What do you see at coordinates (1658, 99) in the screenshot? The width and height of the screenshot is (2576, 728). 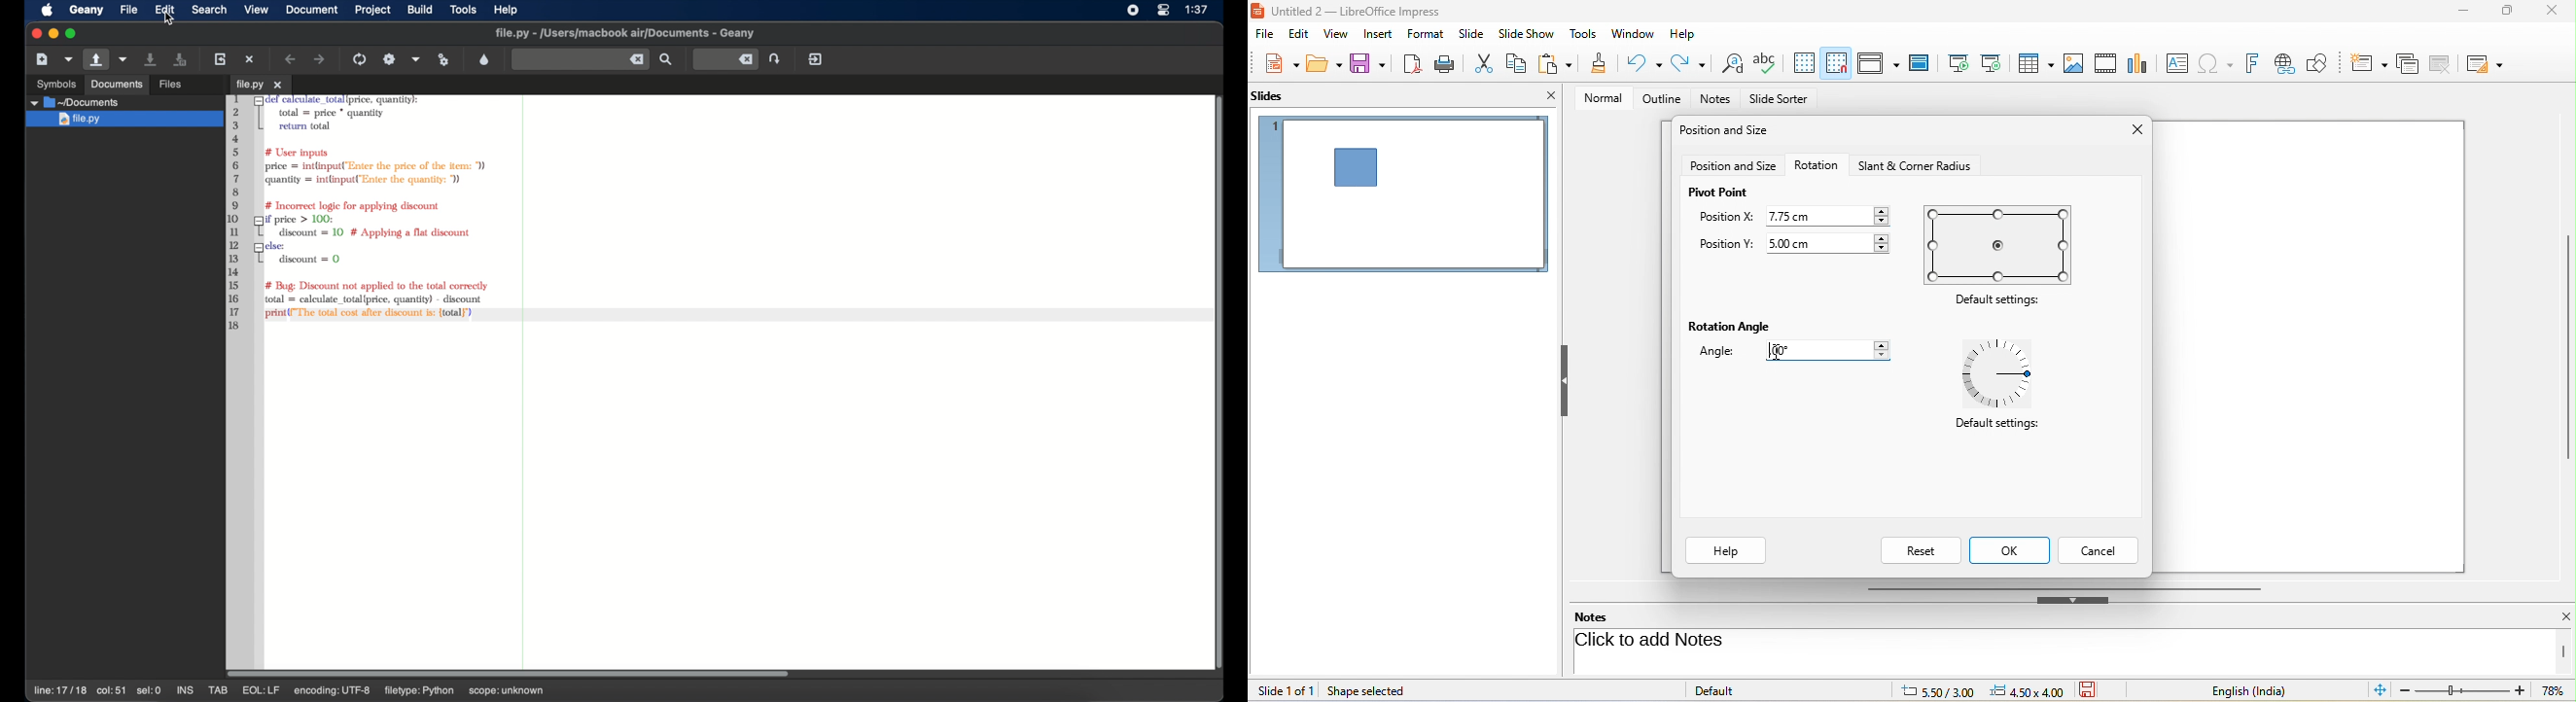 I see `outline` at bounding box center [1658, 99].